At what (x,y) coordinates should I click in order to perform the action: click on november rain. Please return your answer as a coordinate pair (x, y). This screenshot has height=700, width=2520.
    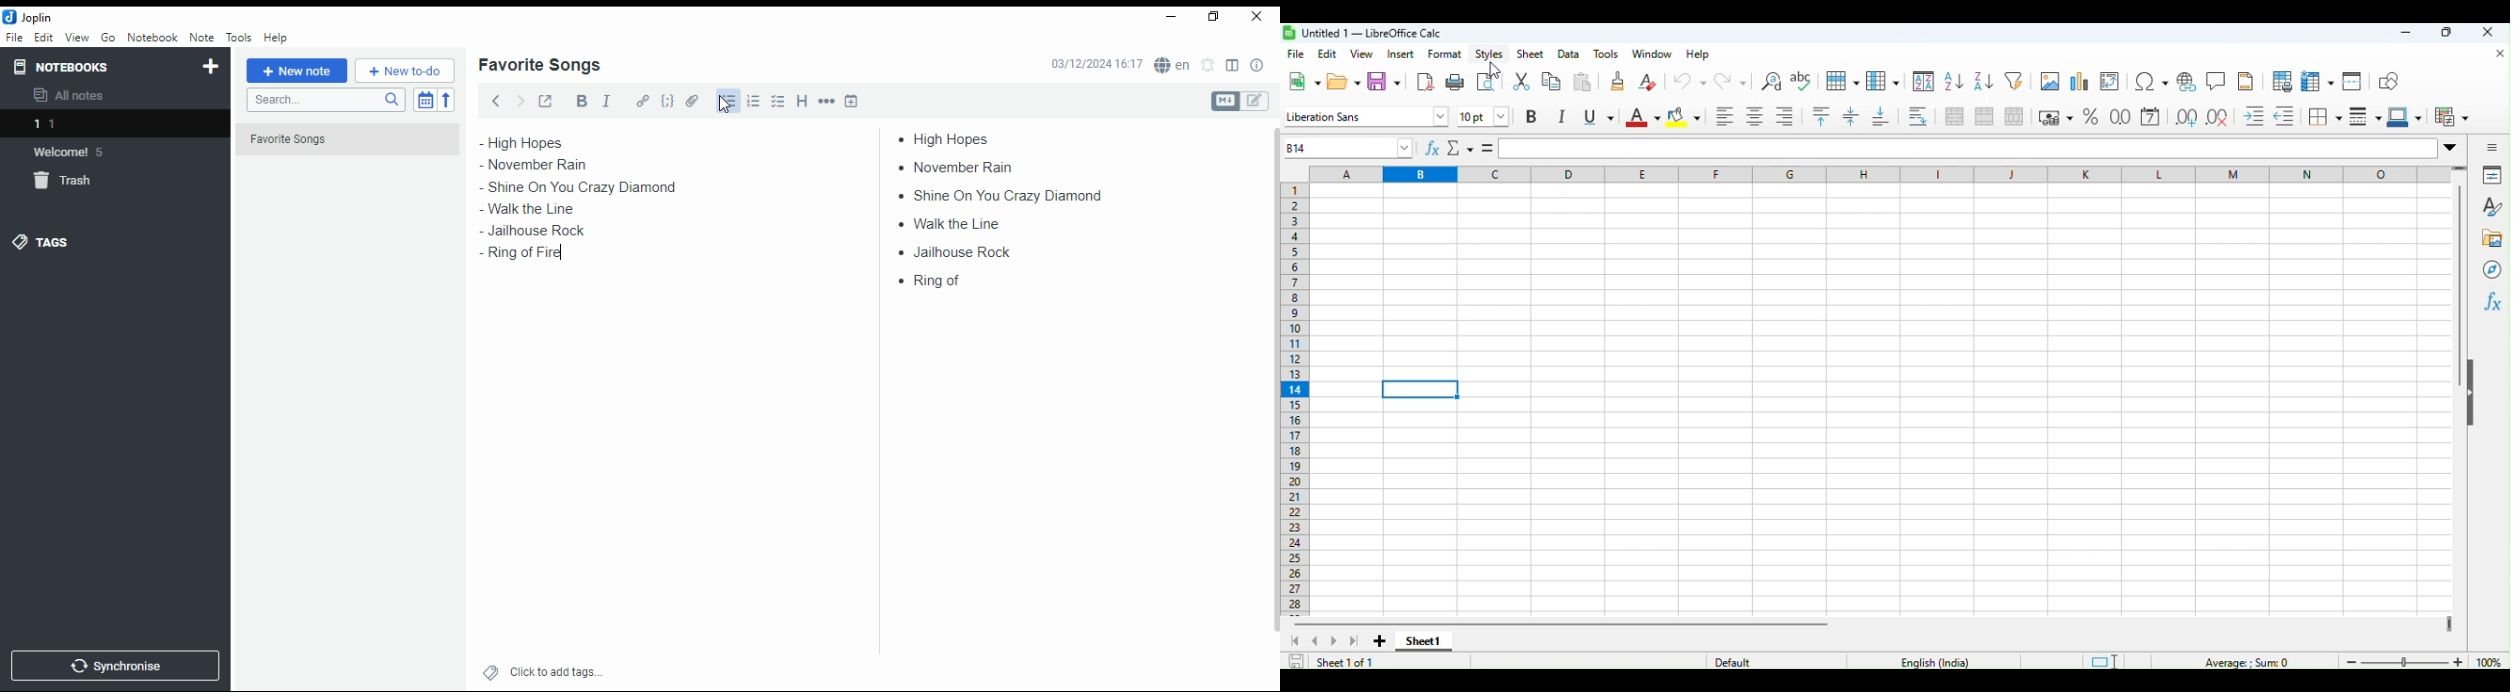
    Looking at the image, I should click on (548, 165).